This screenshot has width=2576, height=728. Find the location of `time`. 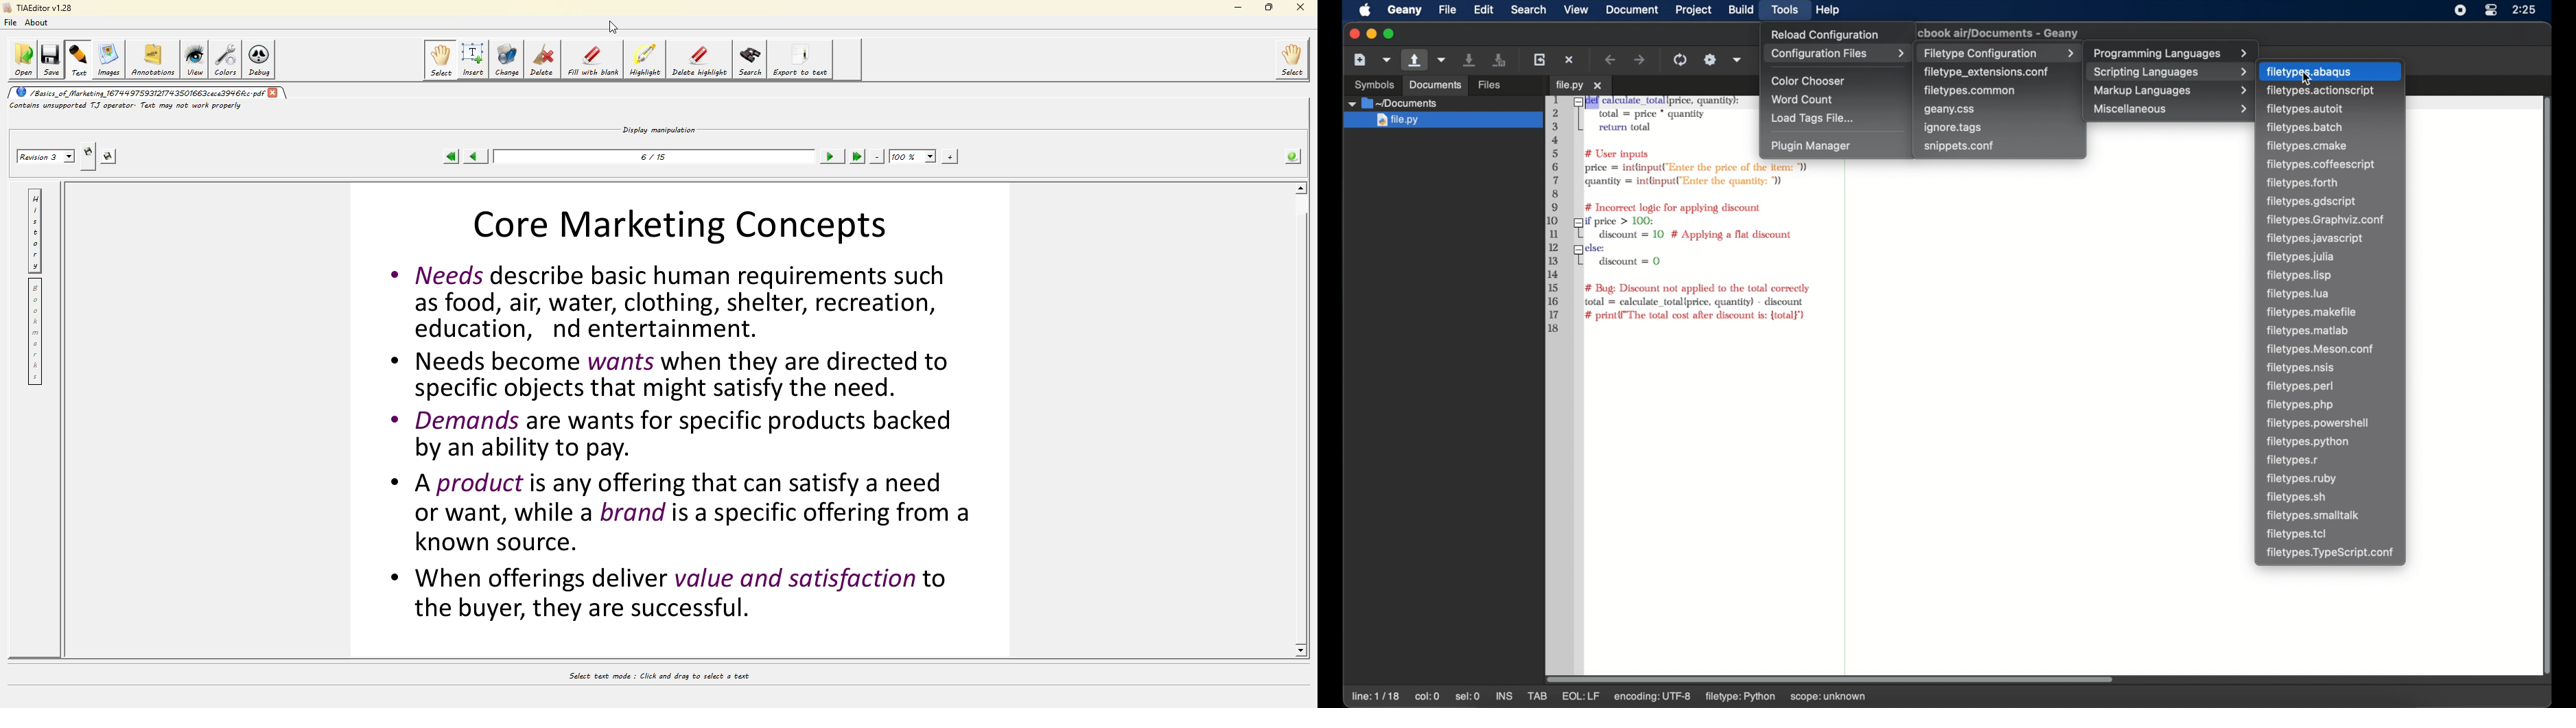

time is located at coordinates (2526, 9).